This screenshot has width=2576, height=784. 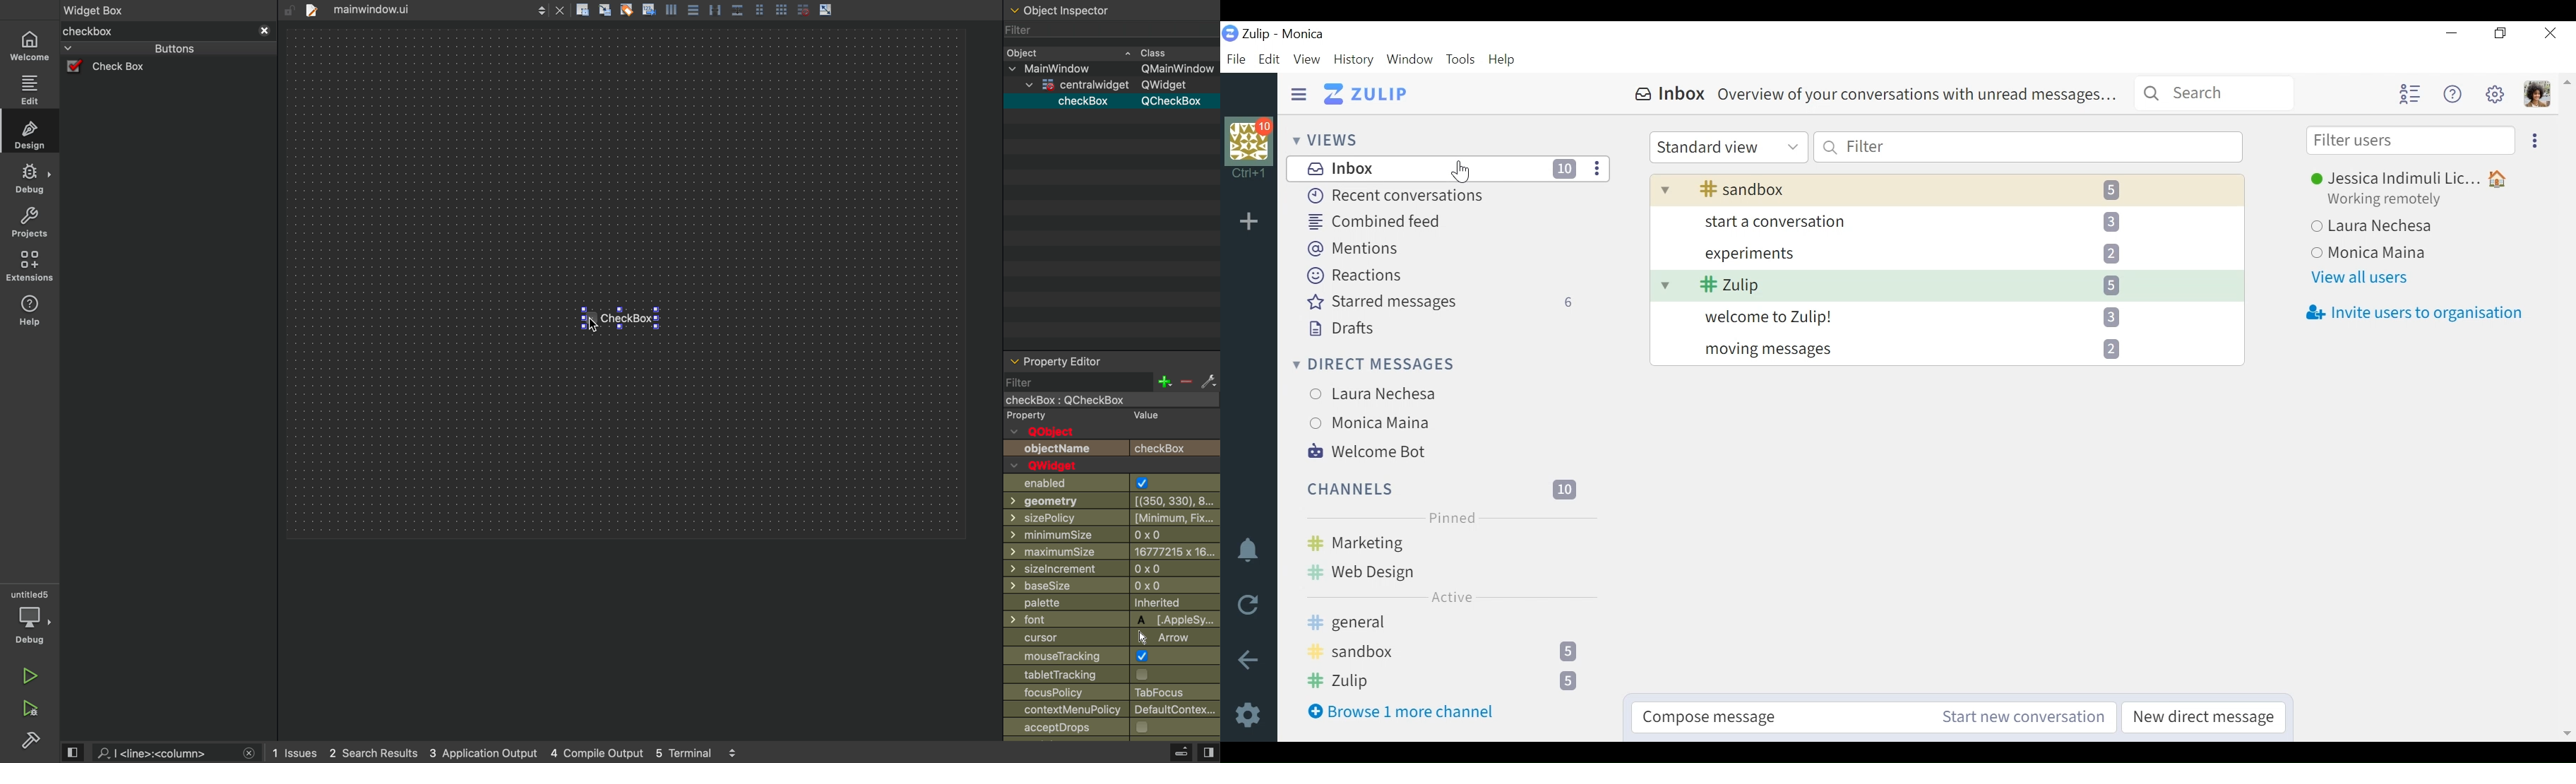 I want to click on grid view medium, so click(x=759, y=9).